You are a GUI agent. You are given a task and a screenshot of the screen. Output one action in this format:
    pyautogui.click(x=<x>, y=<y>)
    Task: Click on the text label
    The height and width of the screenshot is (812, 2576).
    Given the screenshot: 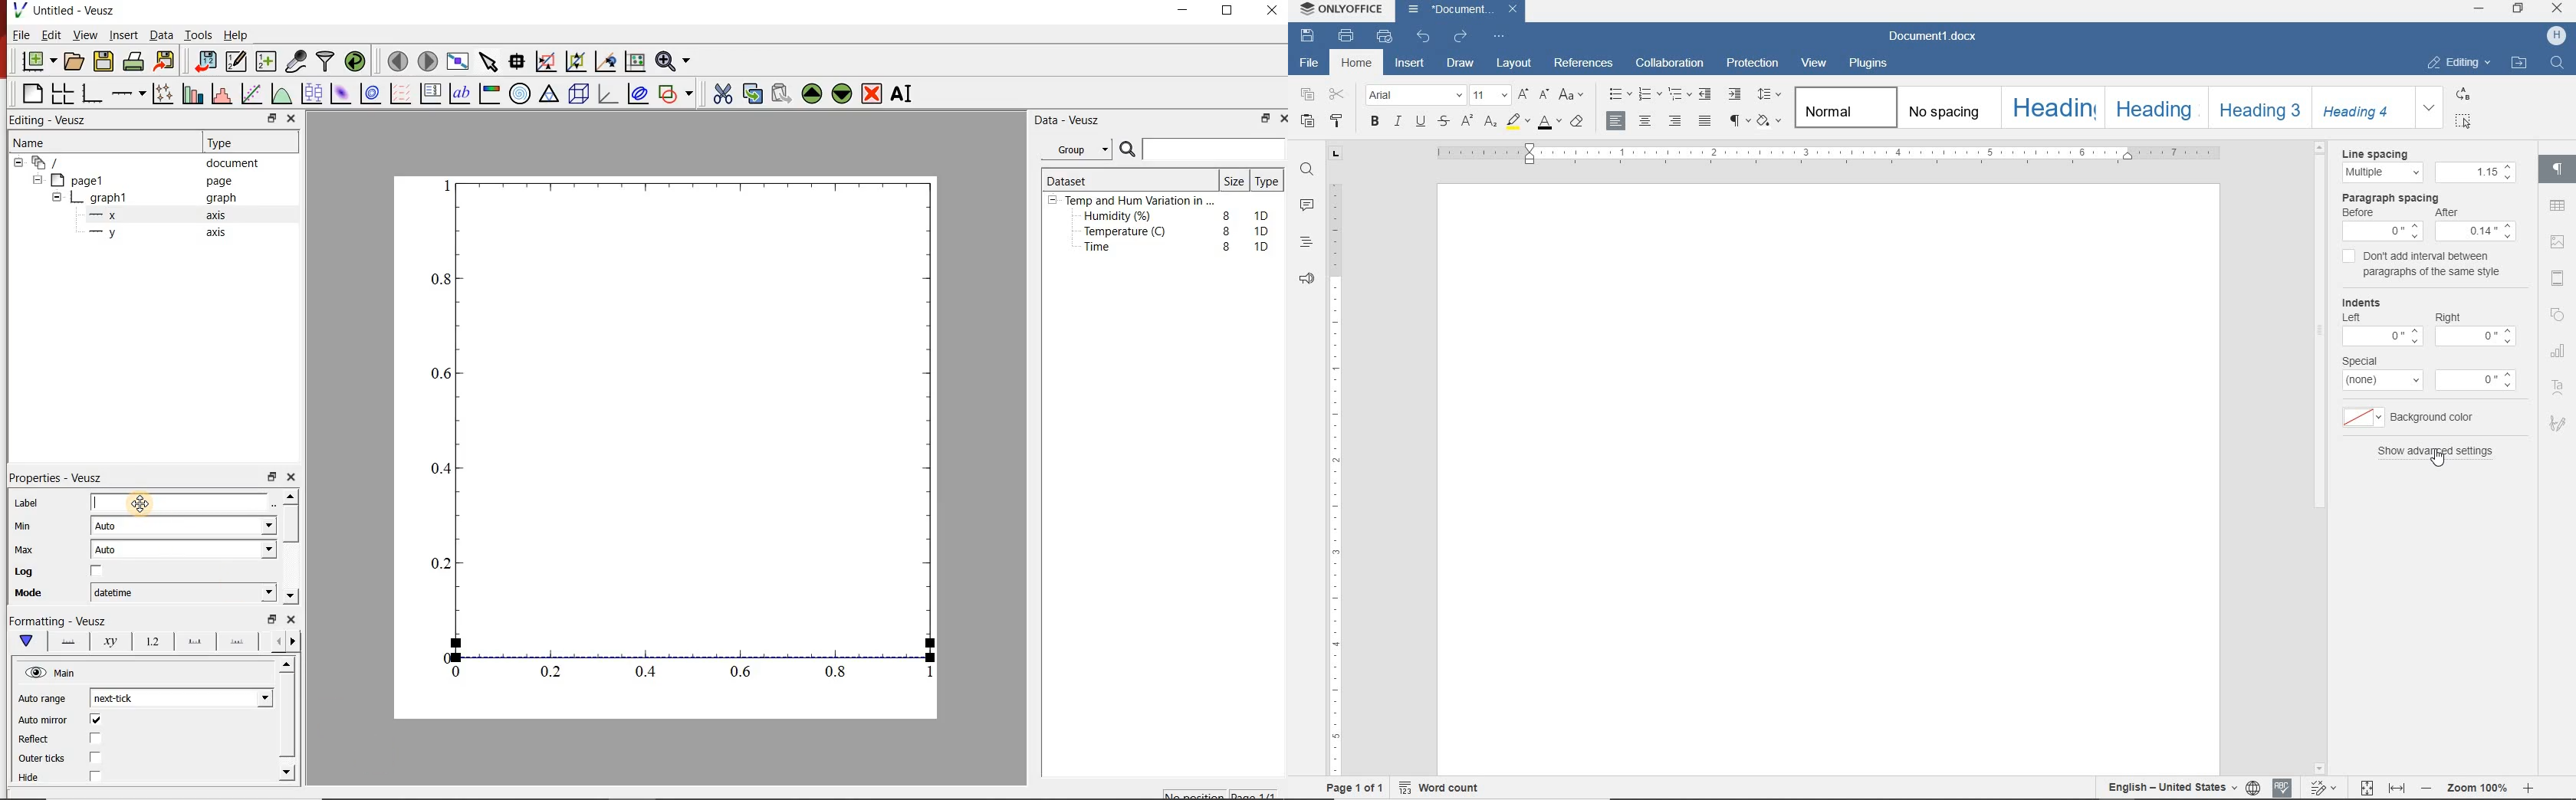 What is the action you would take?
    pyautogui.click(x=463, y=93)
    